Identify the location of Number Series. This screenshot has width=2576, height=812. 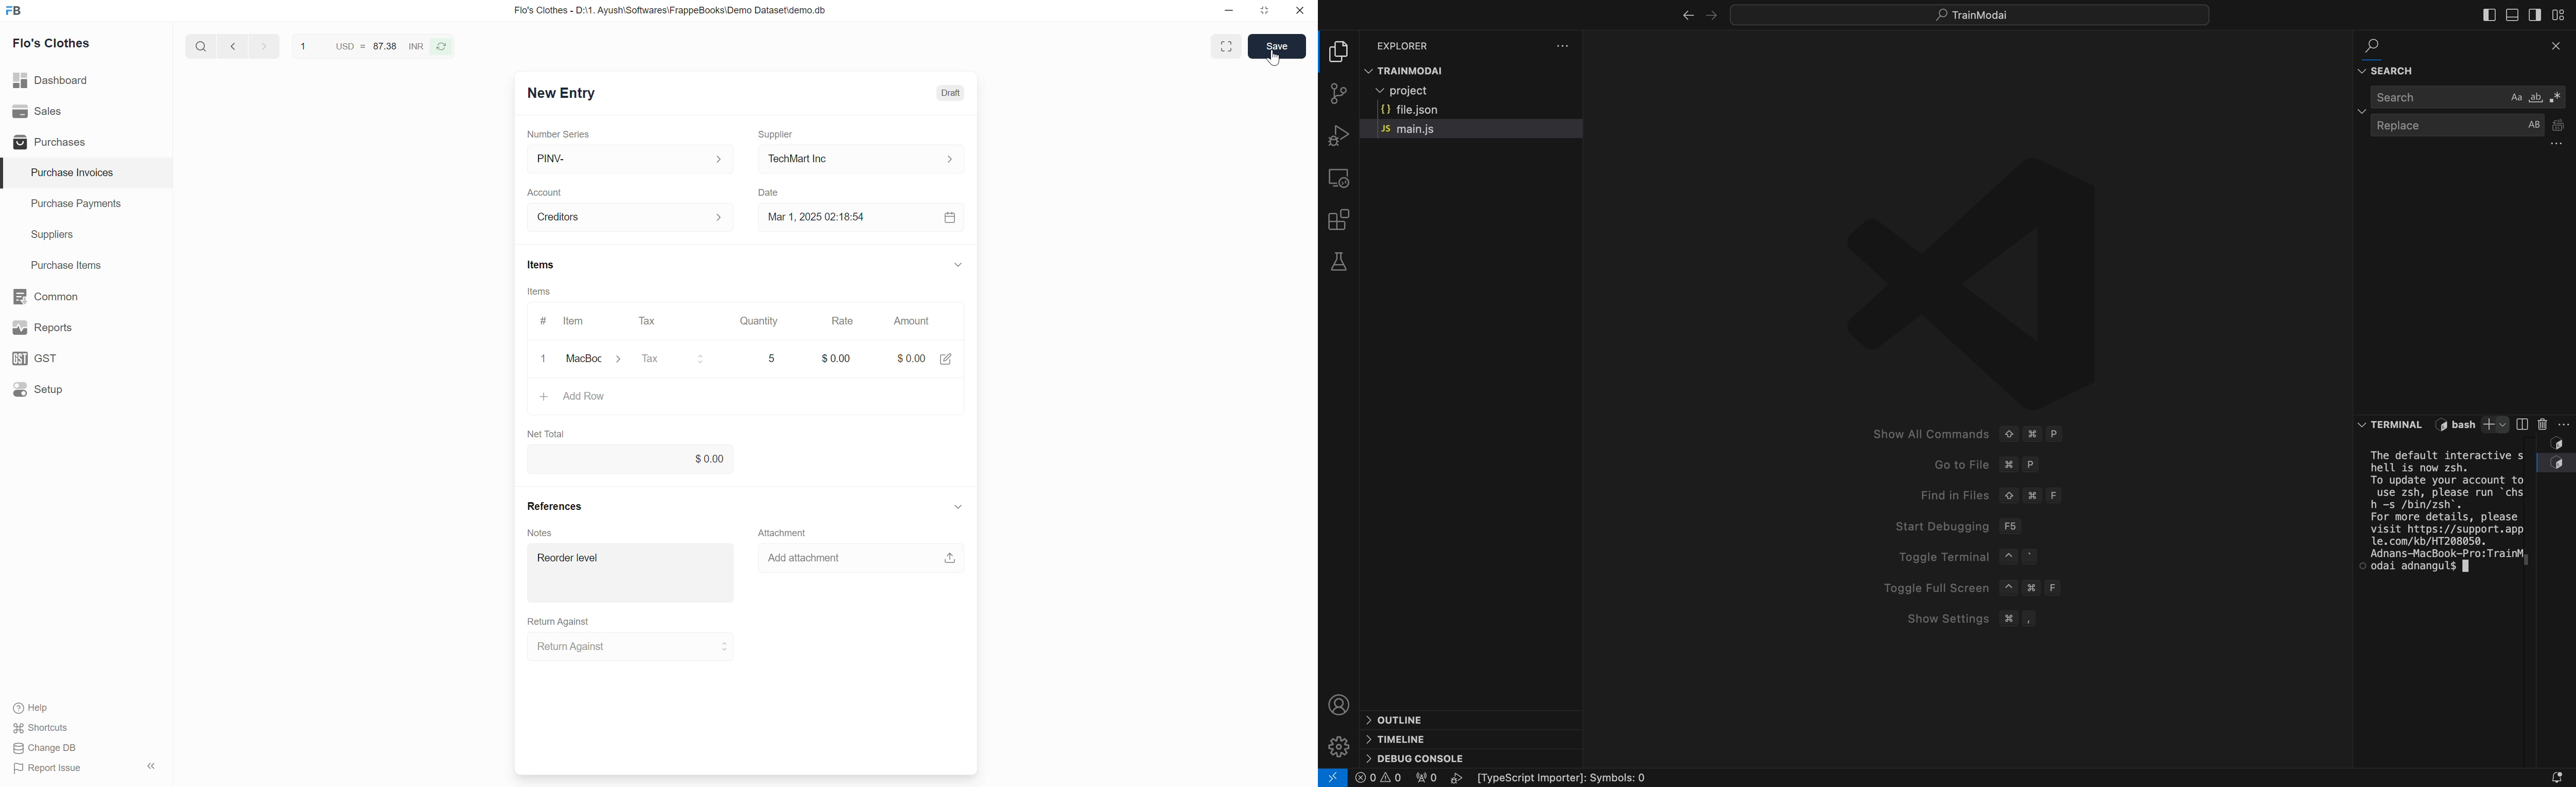
(558, 134).